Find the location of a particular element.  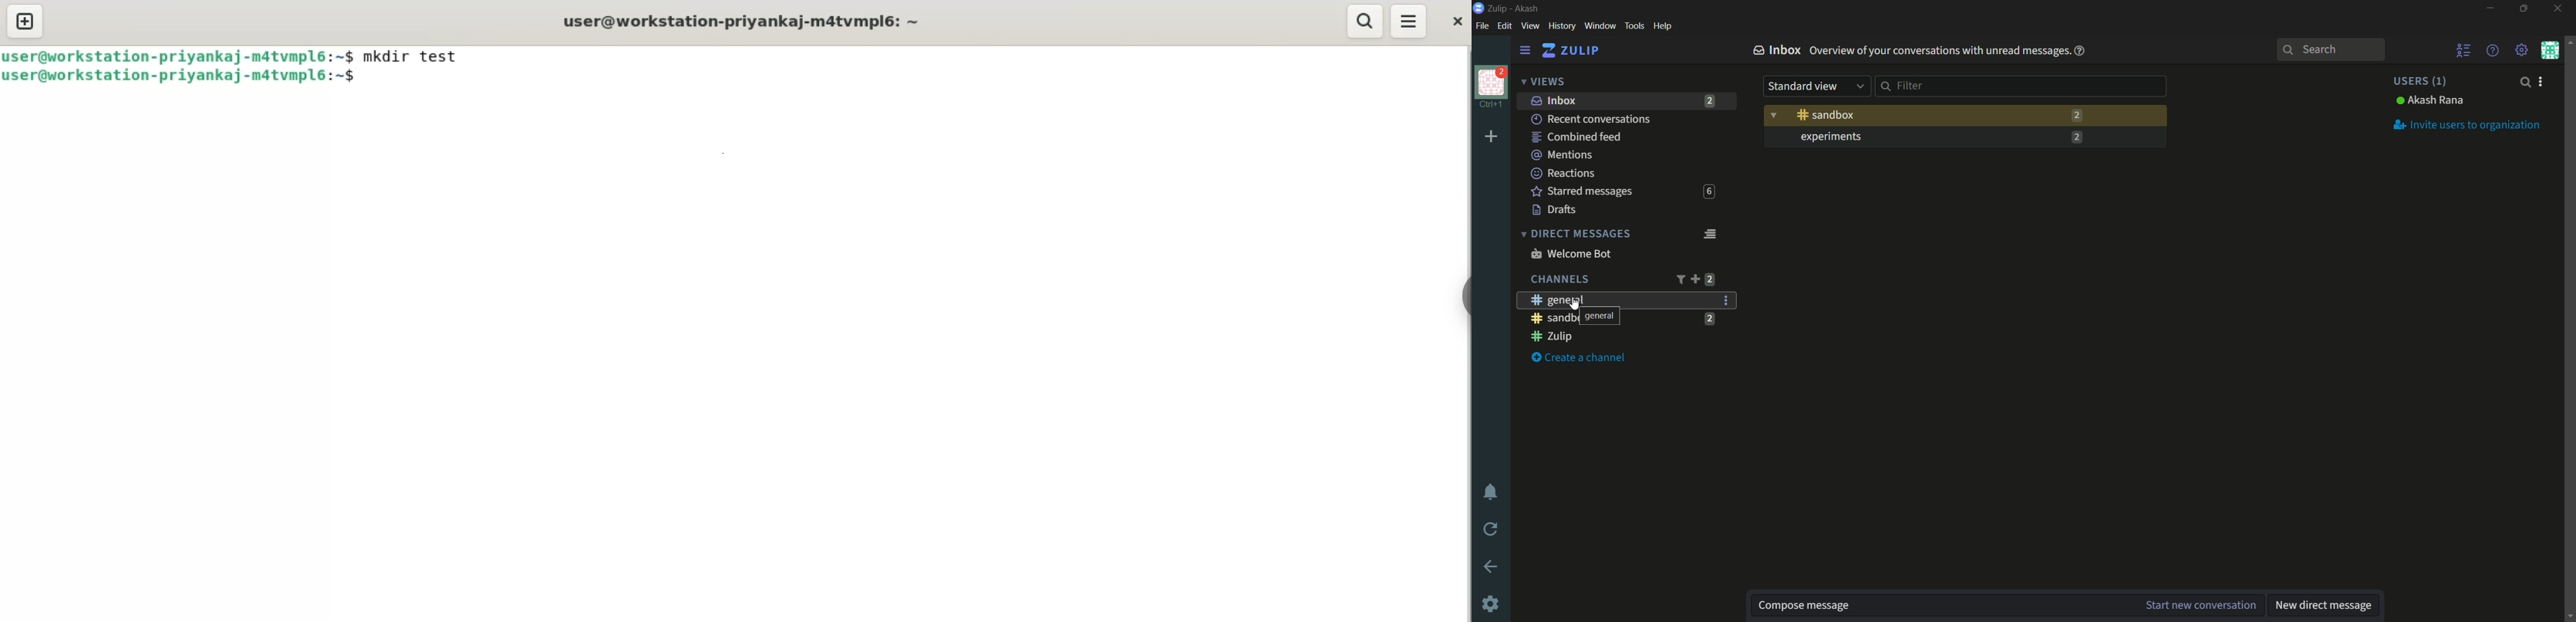

invite users to organization is located at coordinates (2467, 124).